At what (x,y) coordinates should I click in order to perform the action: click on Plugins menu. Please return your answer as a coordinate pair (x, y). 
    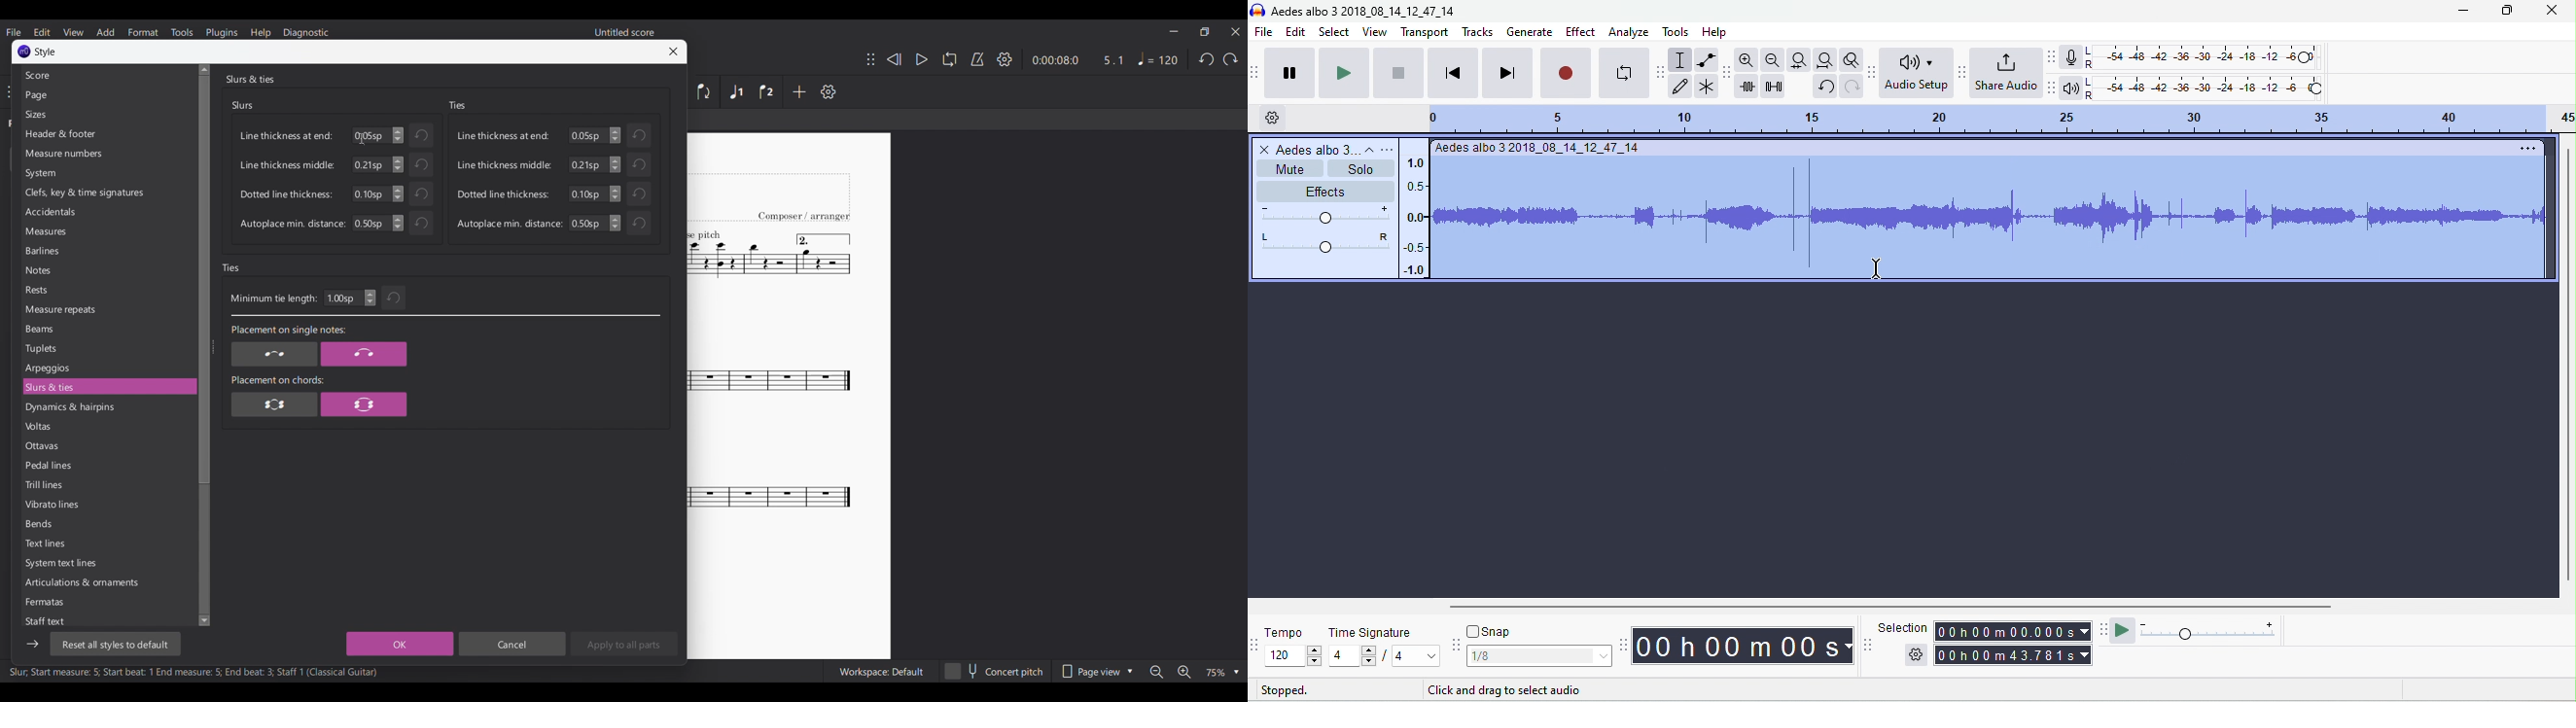
    Looking at the image, I should click on (222, 32).